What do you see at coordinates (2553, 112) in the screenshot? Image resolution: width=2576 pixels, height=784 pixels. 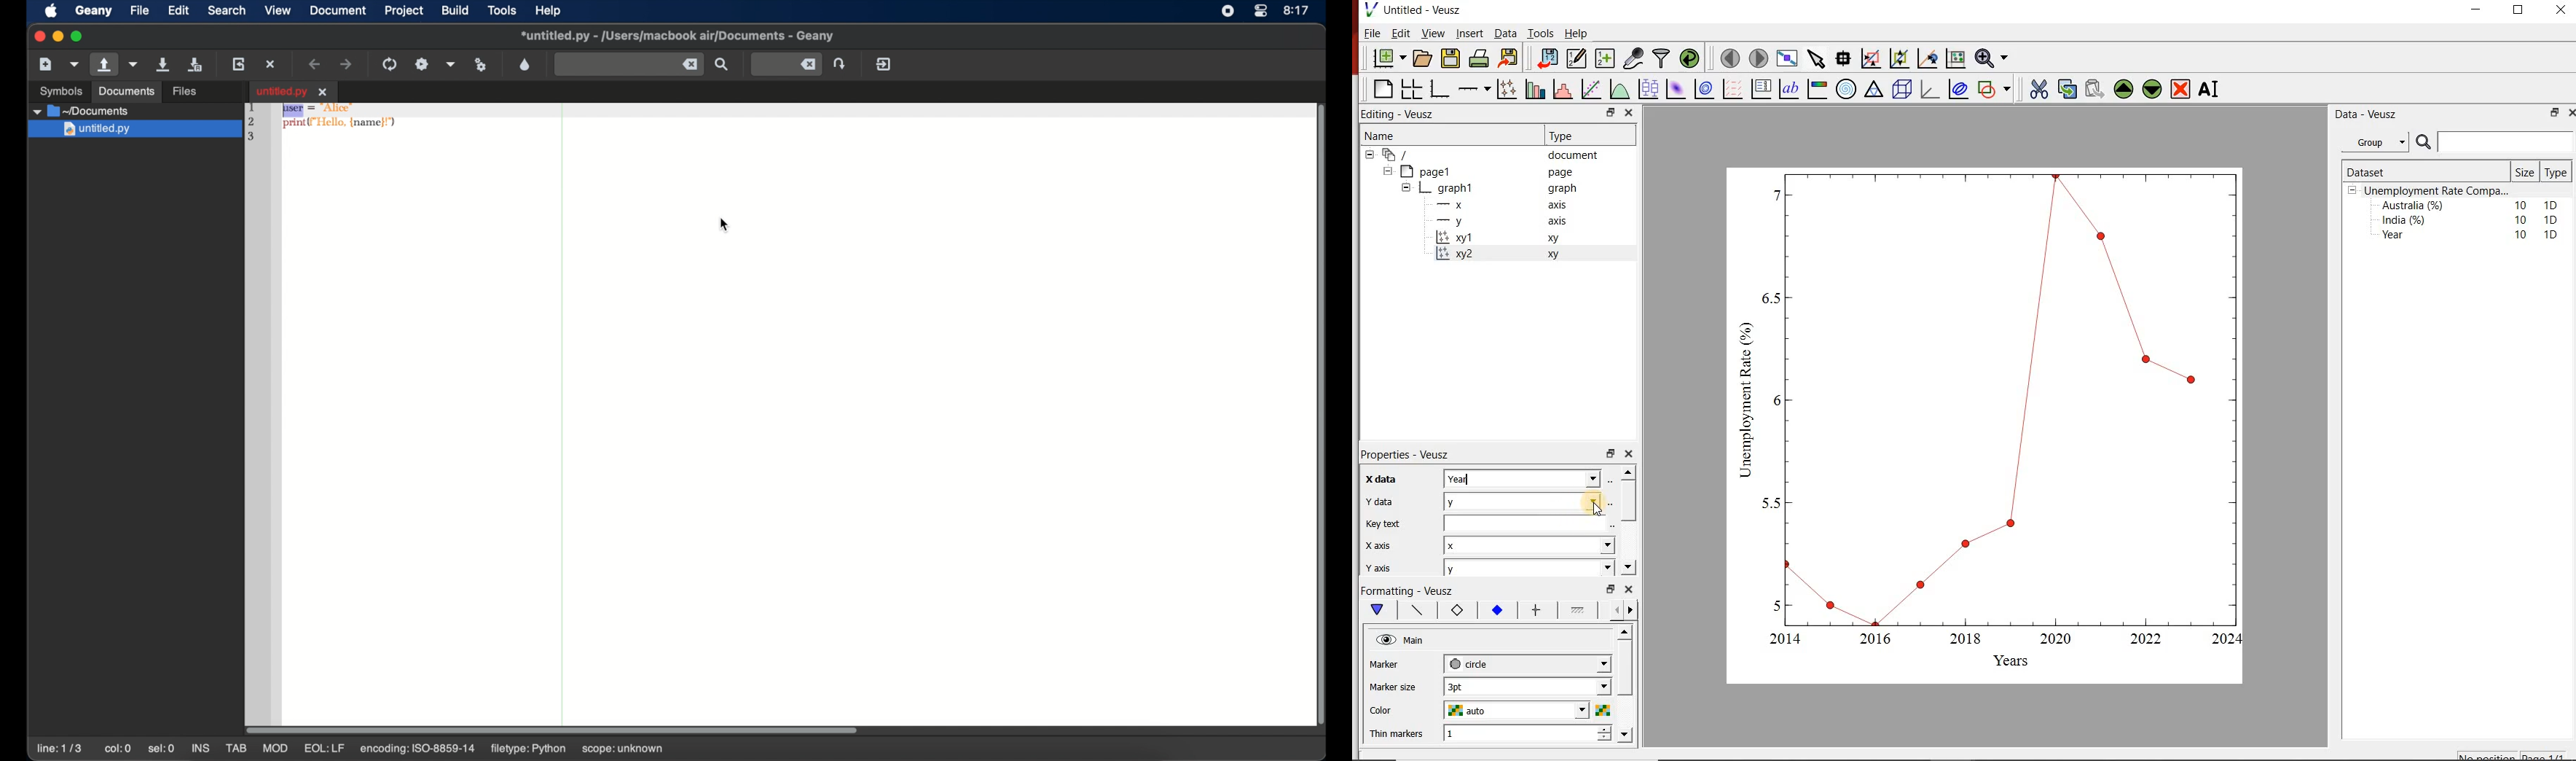 I see `minimise` at bounding box center [2553, 112].